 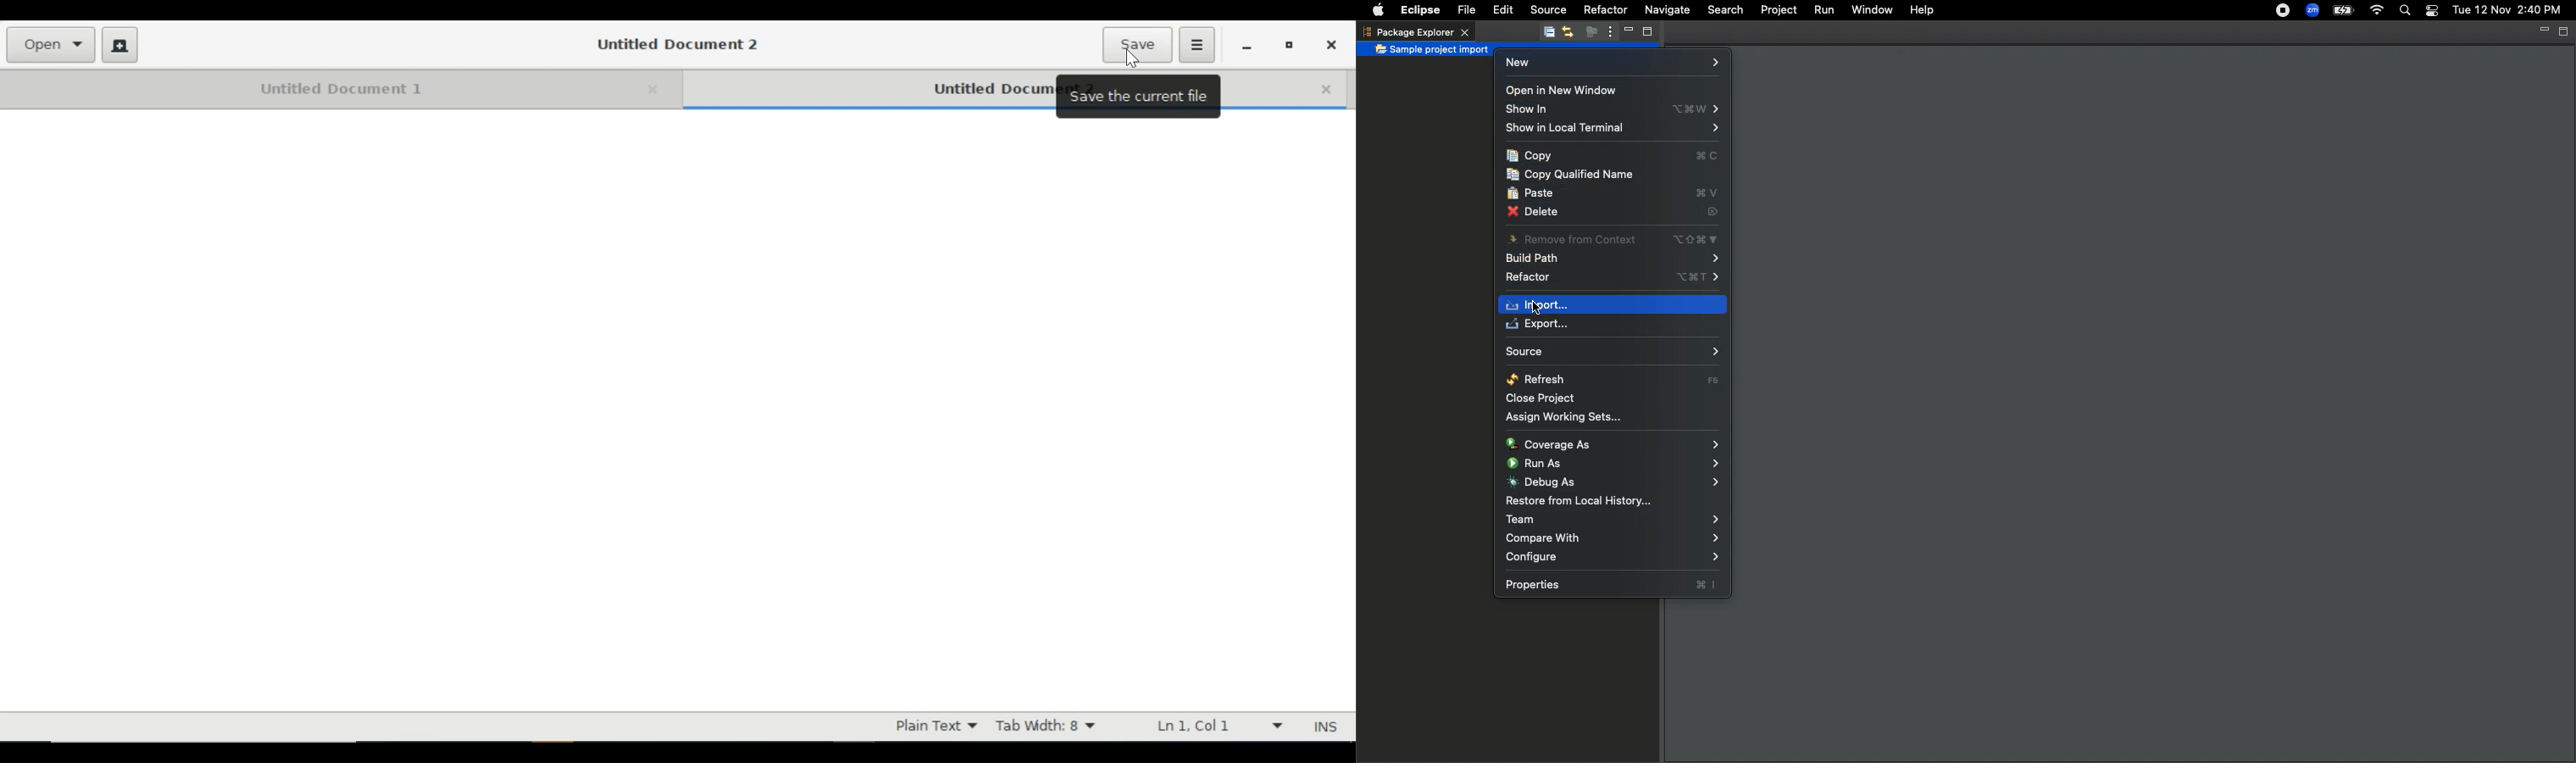 What do you see at coordinates (1616, 465) in the screenshot?
I see `Run as` at bounding box center [1616, 465].